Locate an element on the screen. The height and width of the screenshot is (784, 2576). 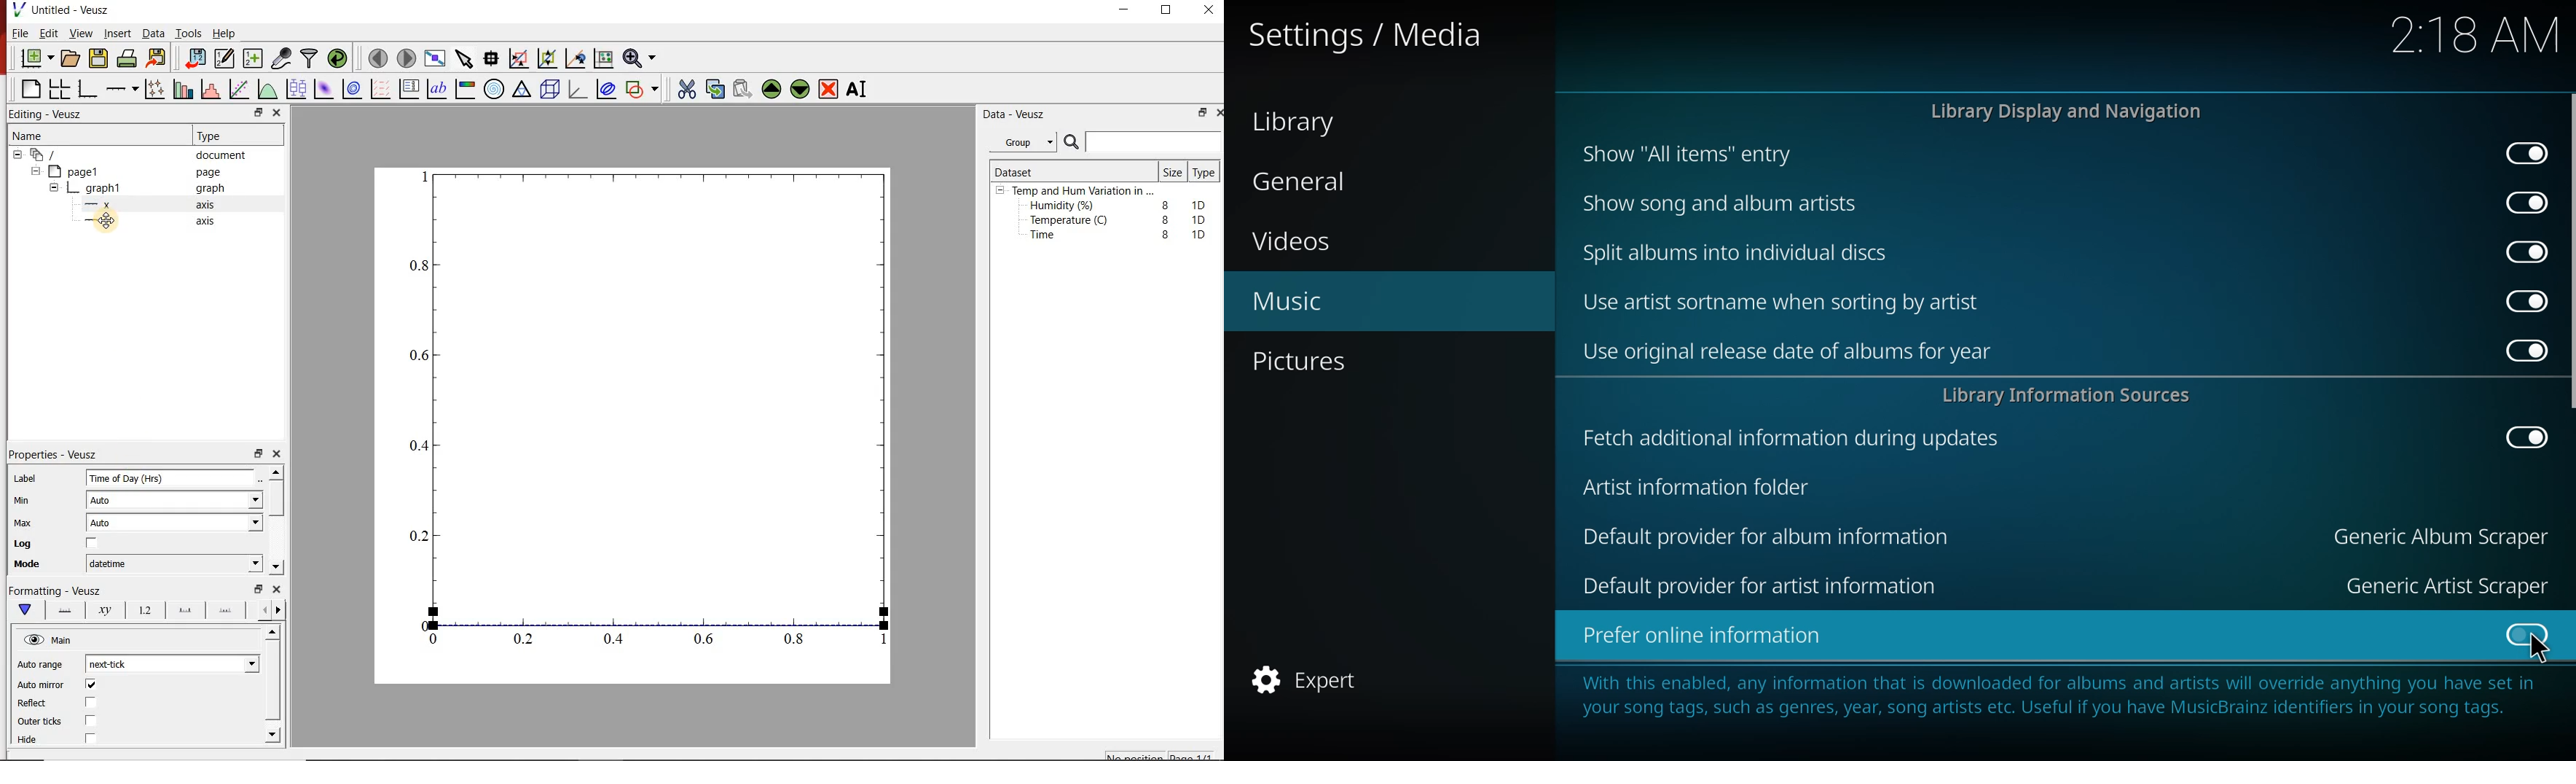
split albums into discs is located at coordinates (1732, 251).